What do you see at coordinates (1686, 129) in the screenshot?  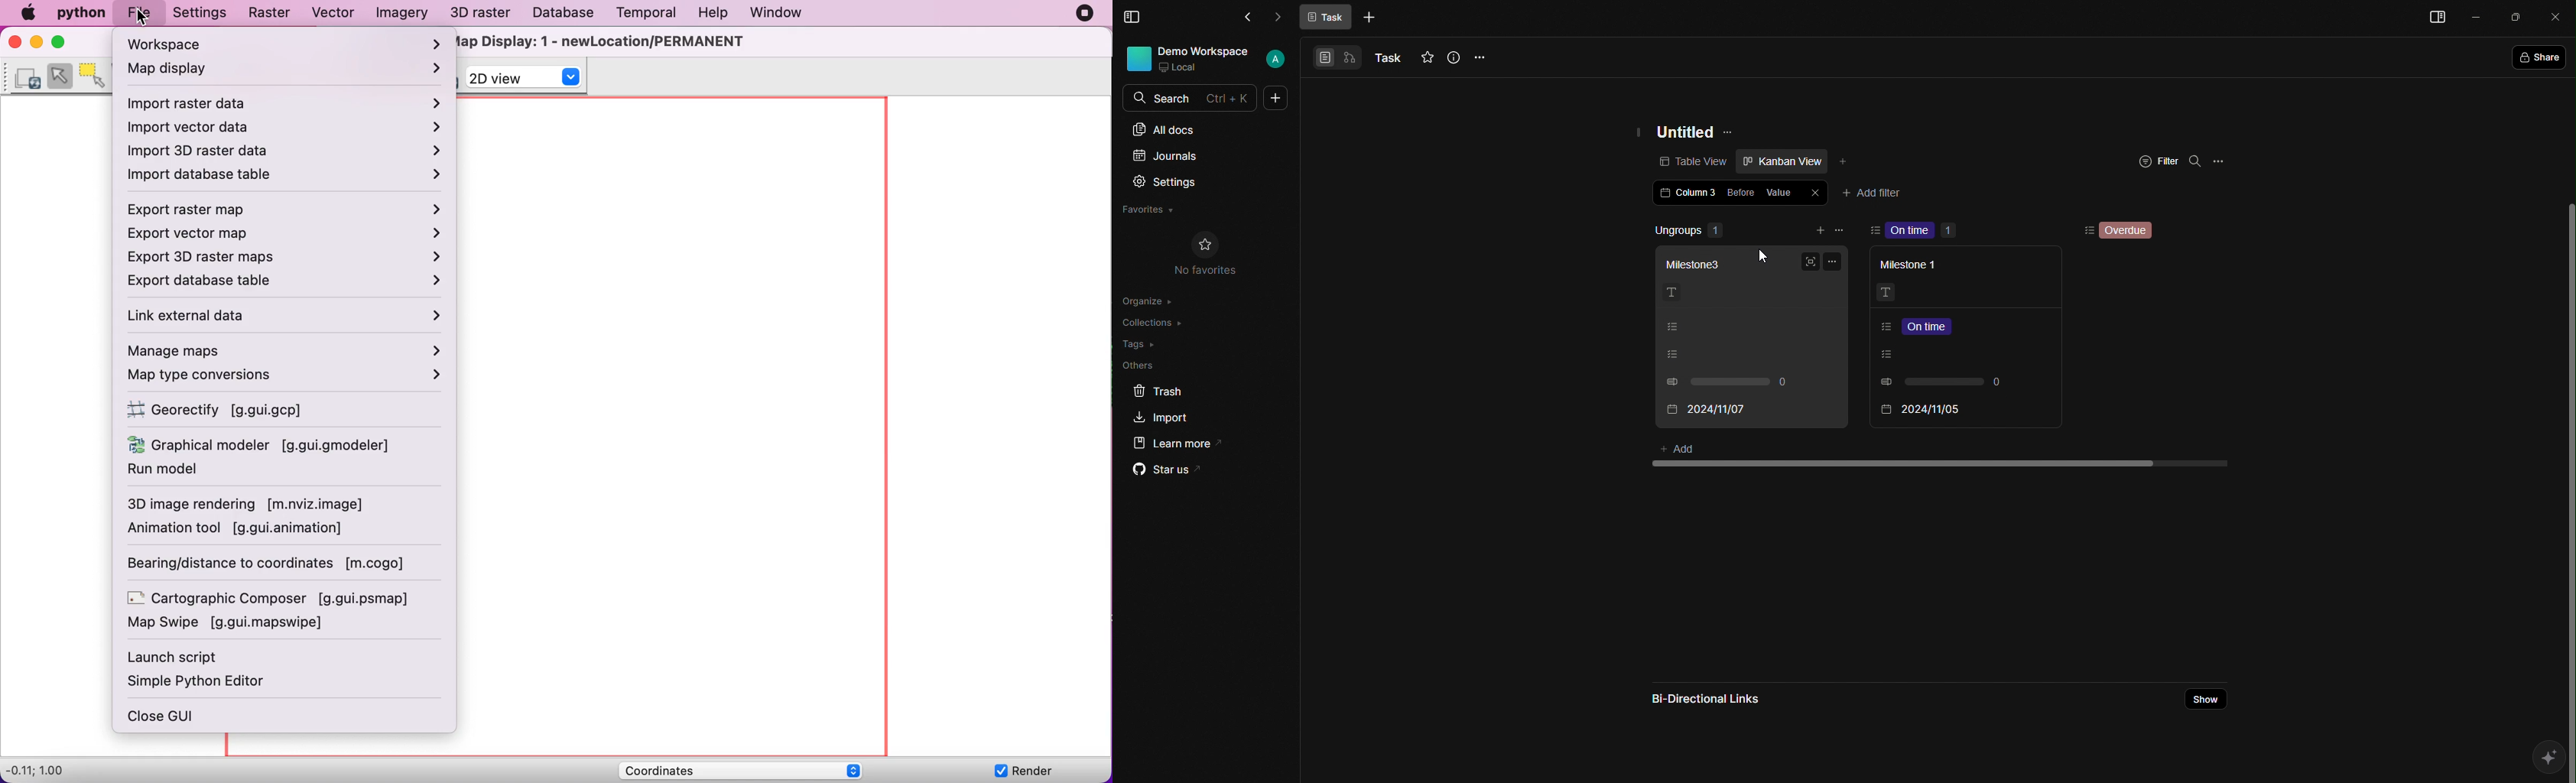 I see `Untitled` at bounding box center [1686, 129].